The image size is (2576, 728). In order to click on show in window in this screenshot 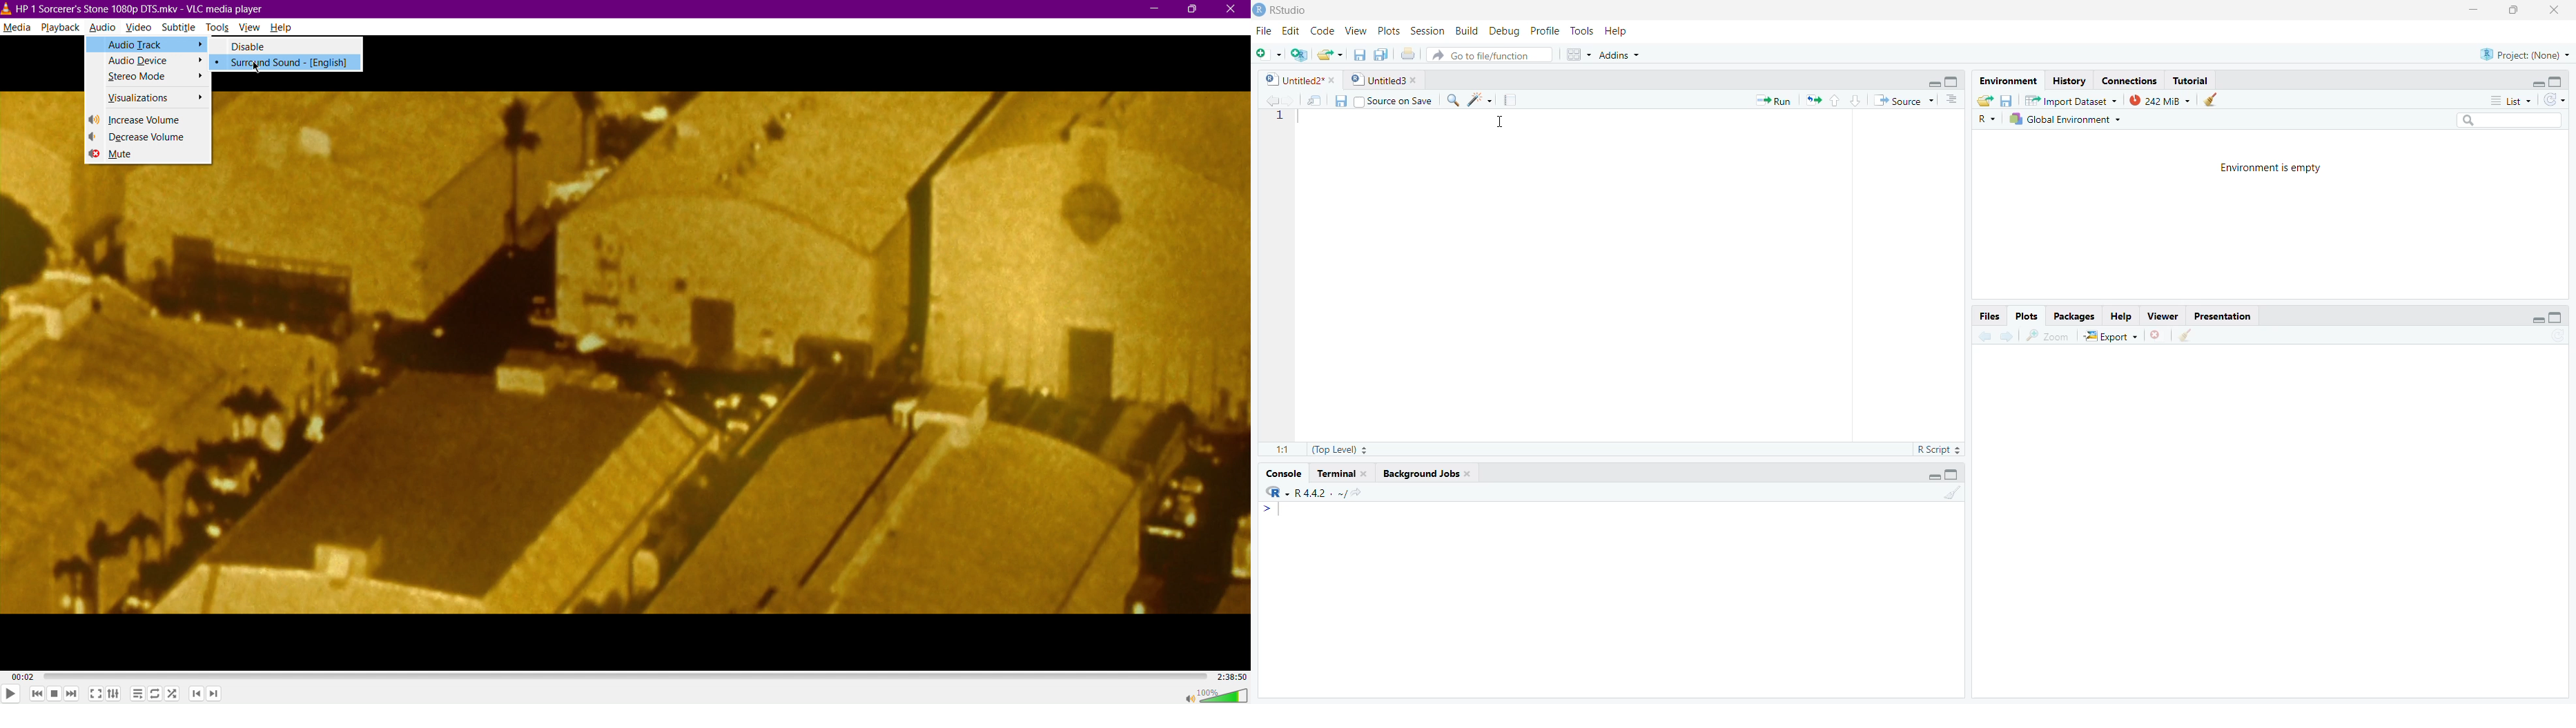, I will do `click(1316, 100)`.